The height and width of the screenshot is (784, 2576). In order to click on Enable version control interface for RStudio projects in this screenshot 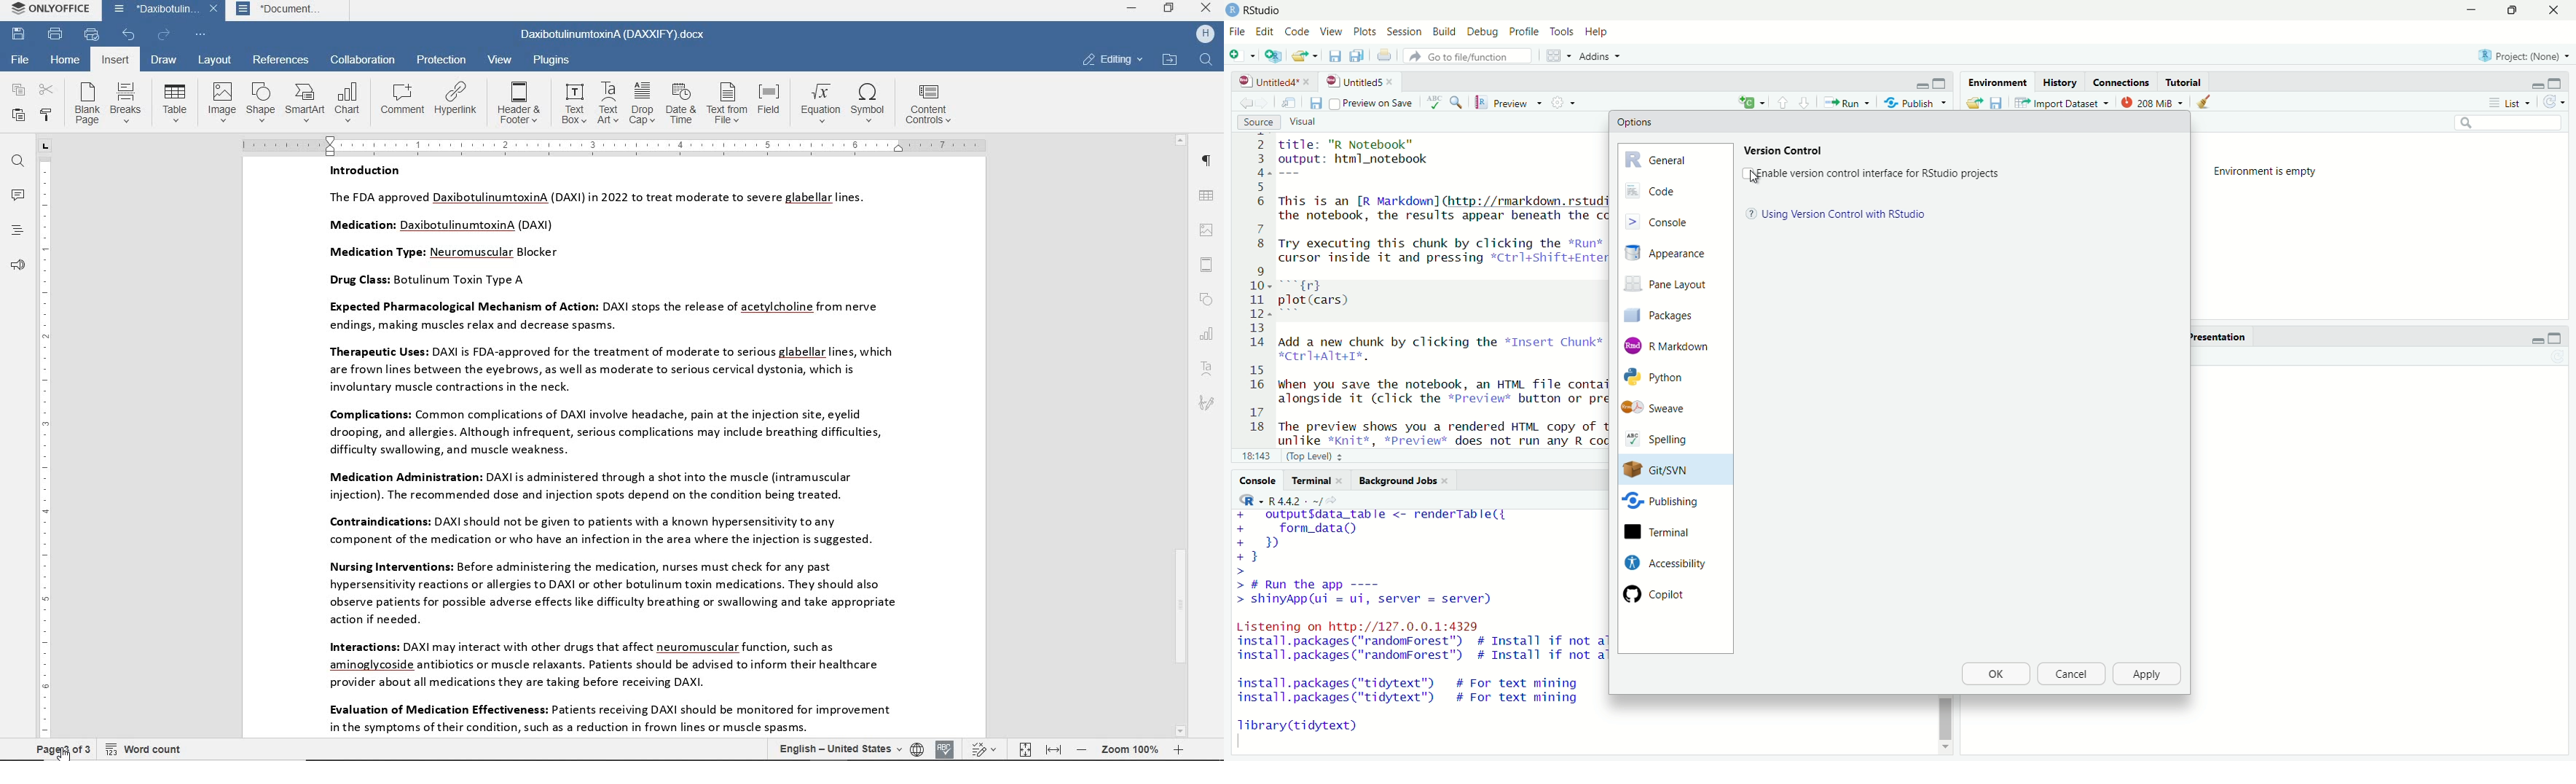, I will do `click(1879, 174)`.